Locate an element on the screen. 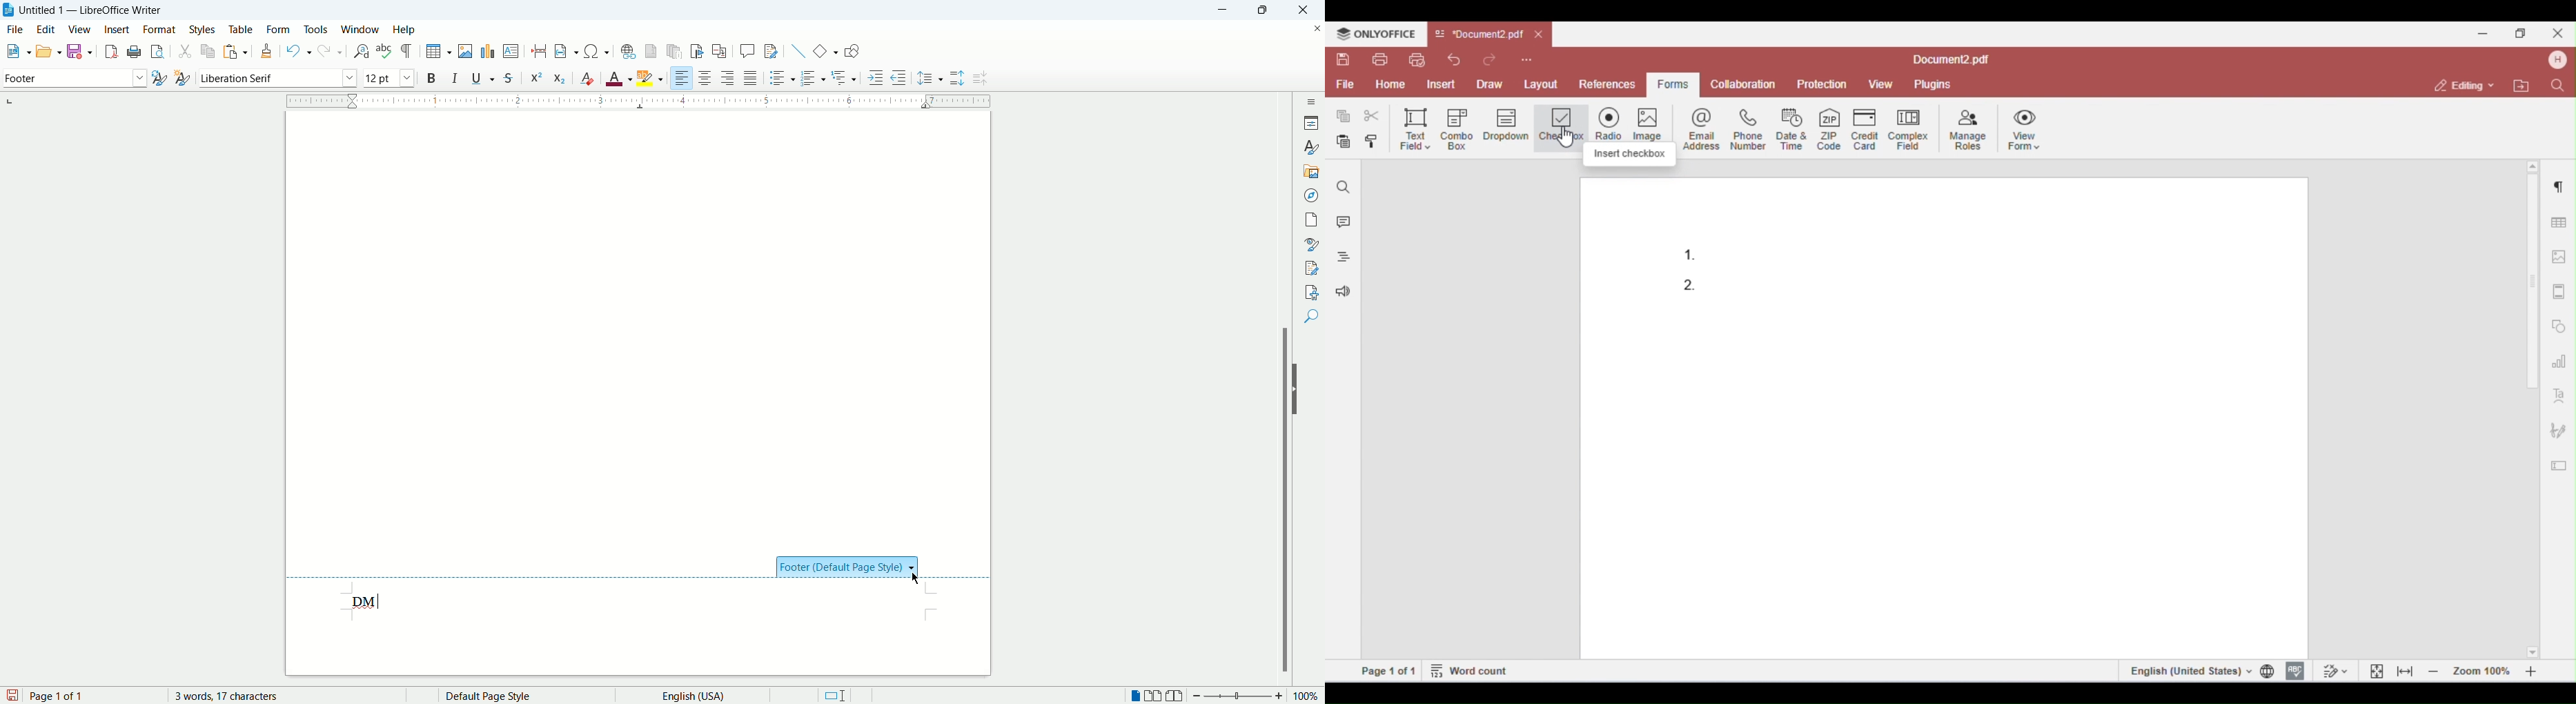 The width and height of the screenshot is (2576, 728). book view is located at coordinates (1175, 696).